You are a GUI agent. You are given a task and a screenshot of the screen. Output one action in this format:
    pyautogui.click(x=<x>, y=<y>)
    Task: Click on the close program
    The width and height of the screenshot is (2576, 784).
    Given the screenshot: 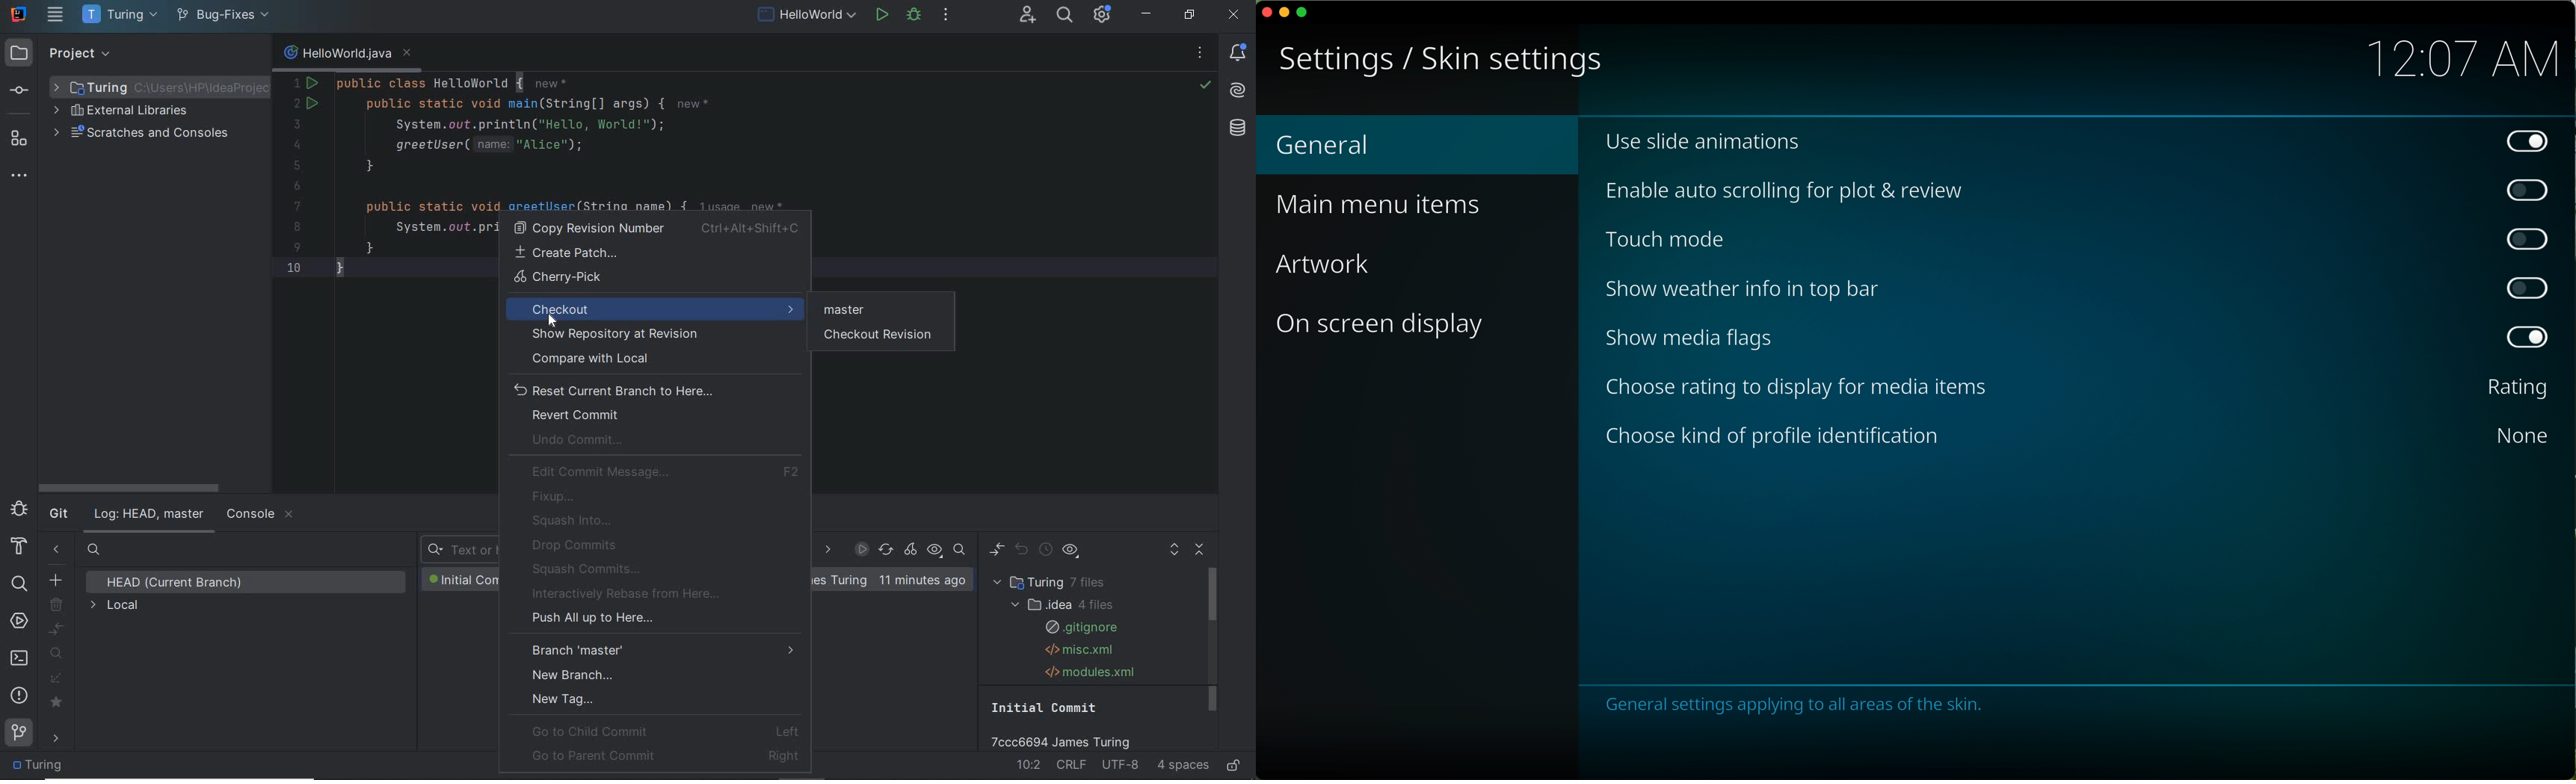 What is the action you would take?
    pyautogui.click(x=1265, y=14)
    